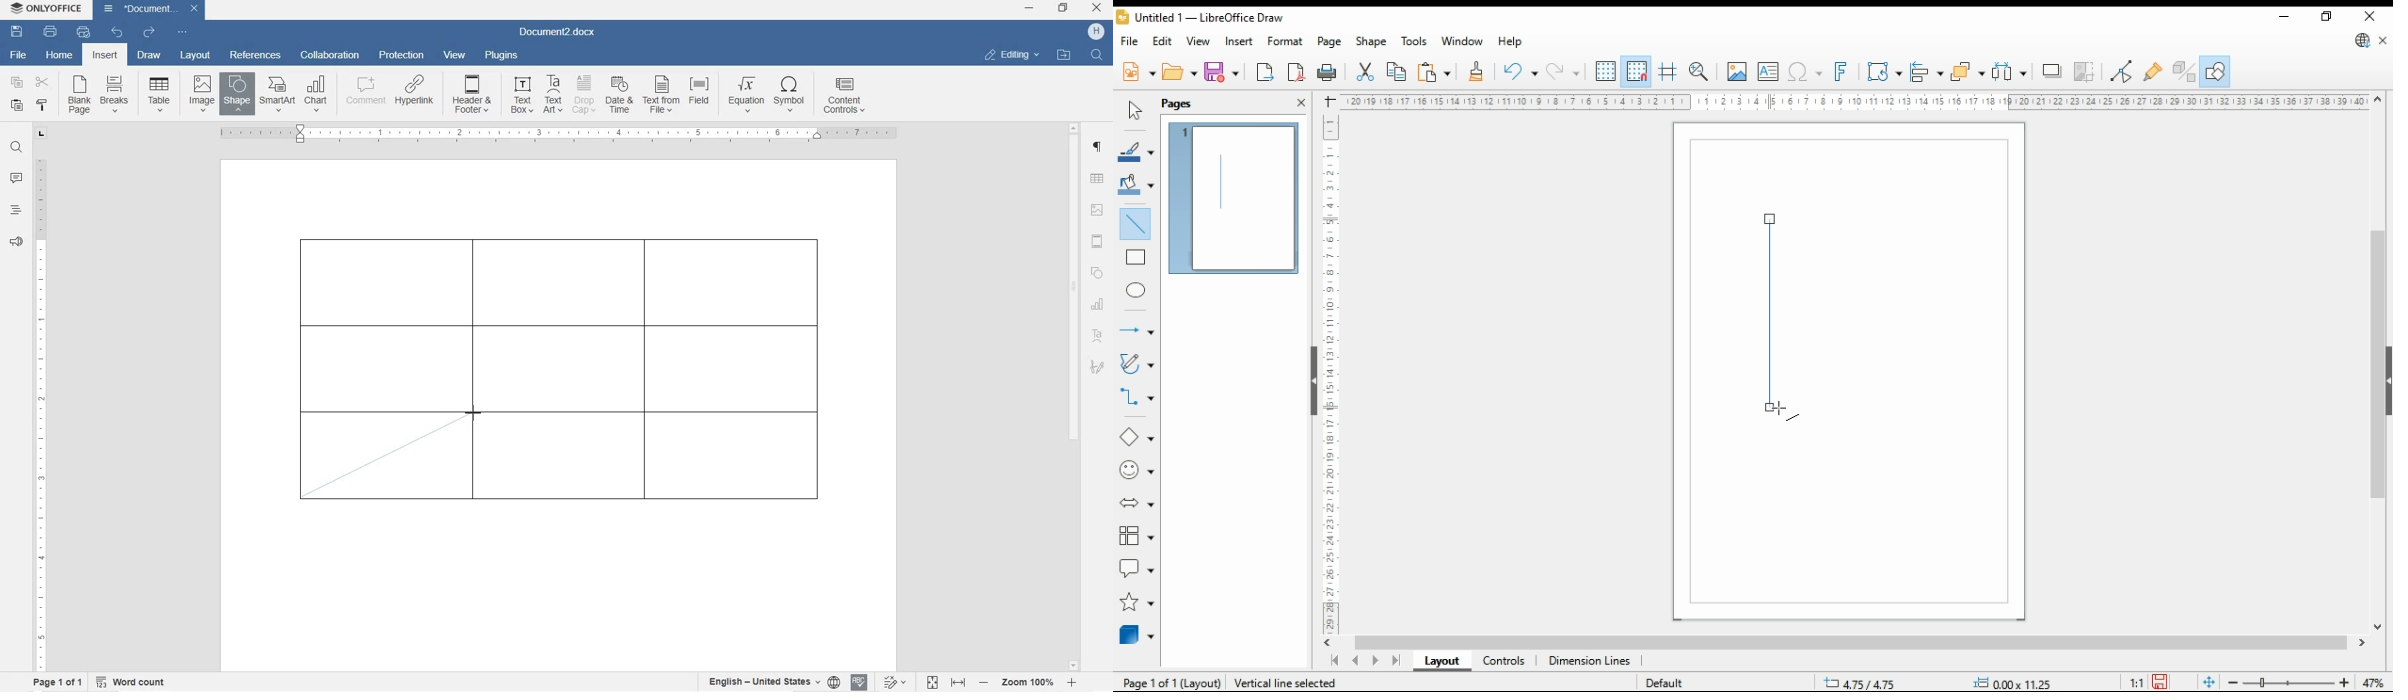 Image resolution: width=2408 pixels, height=700 pixels. I want to click on new shape, so click(1777, 313).